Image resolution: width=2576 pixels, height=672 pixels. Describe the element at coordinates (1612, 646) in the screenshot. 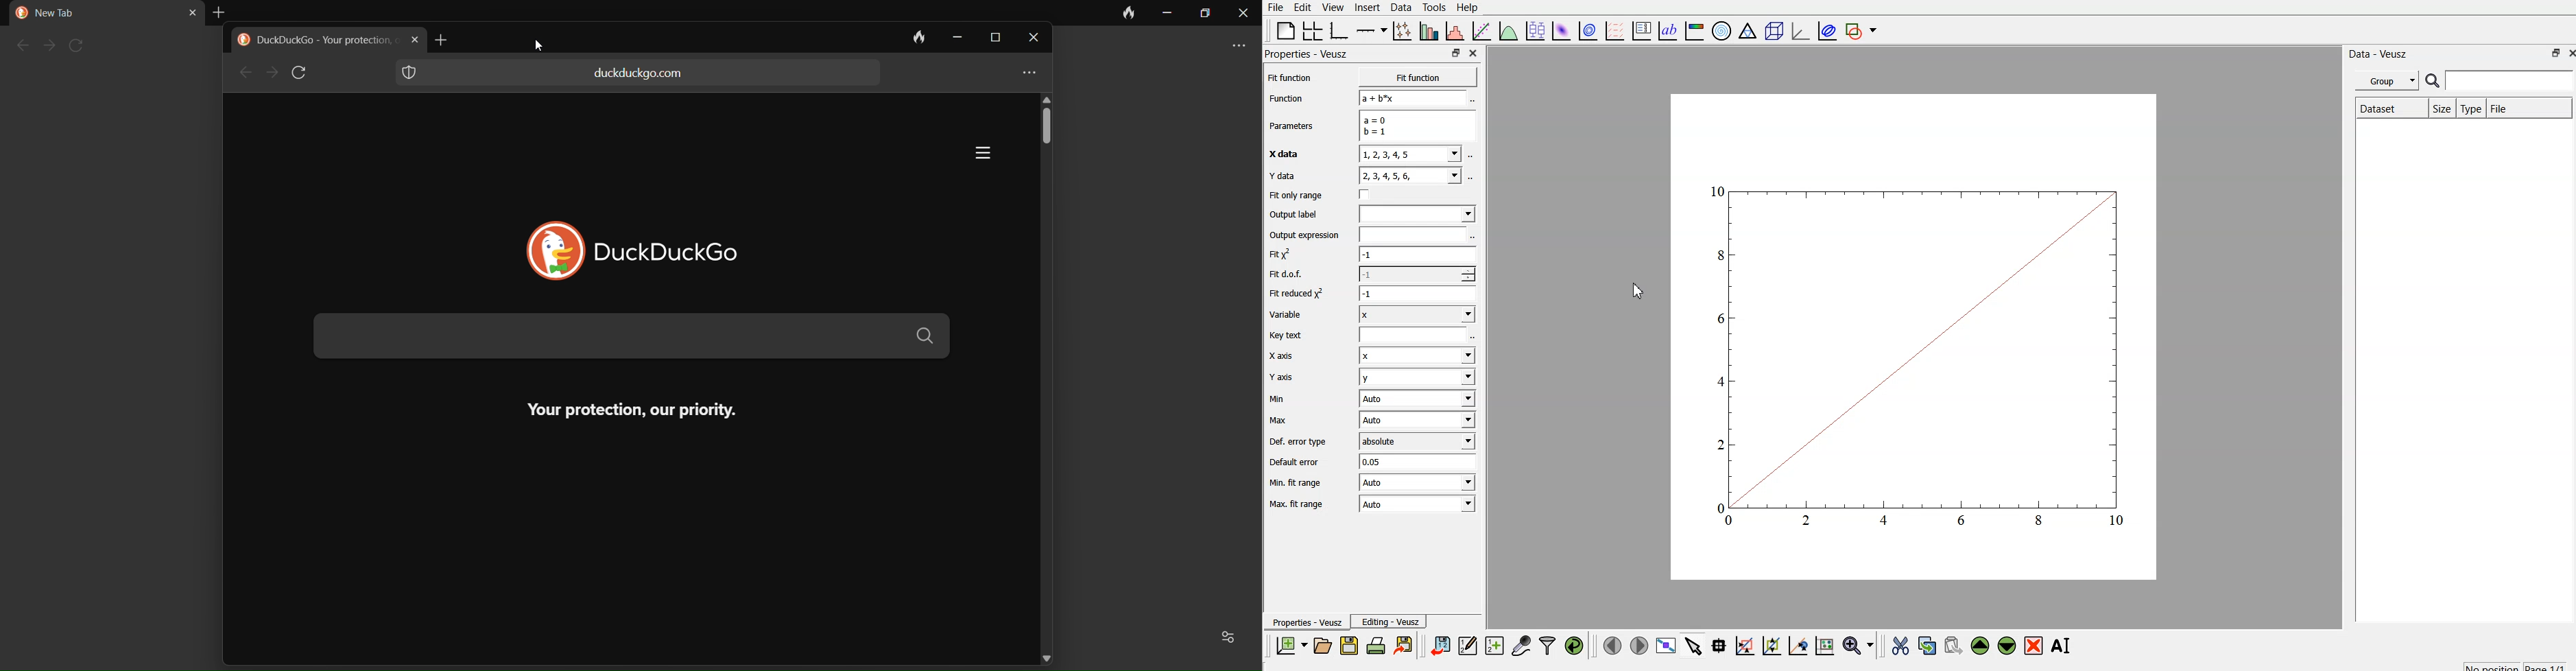

I see `previous page ` at that location.